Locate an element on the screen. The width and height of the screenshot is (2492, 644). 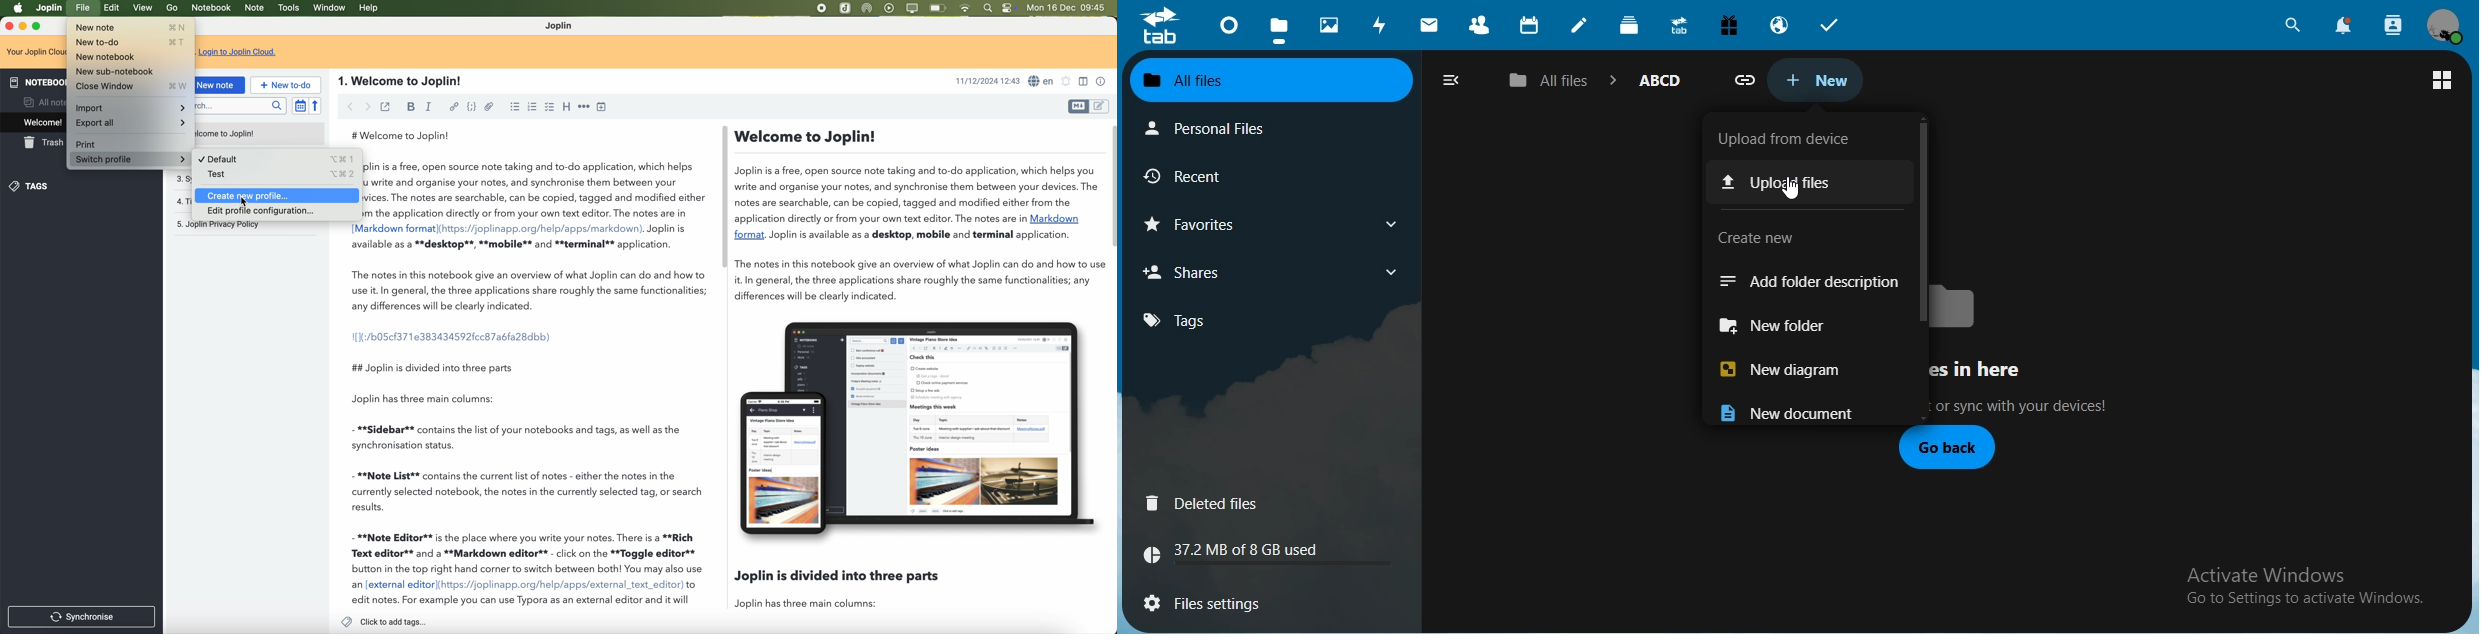
image is located at coordinates (916, 429).